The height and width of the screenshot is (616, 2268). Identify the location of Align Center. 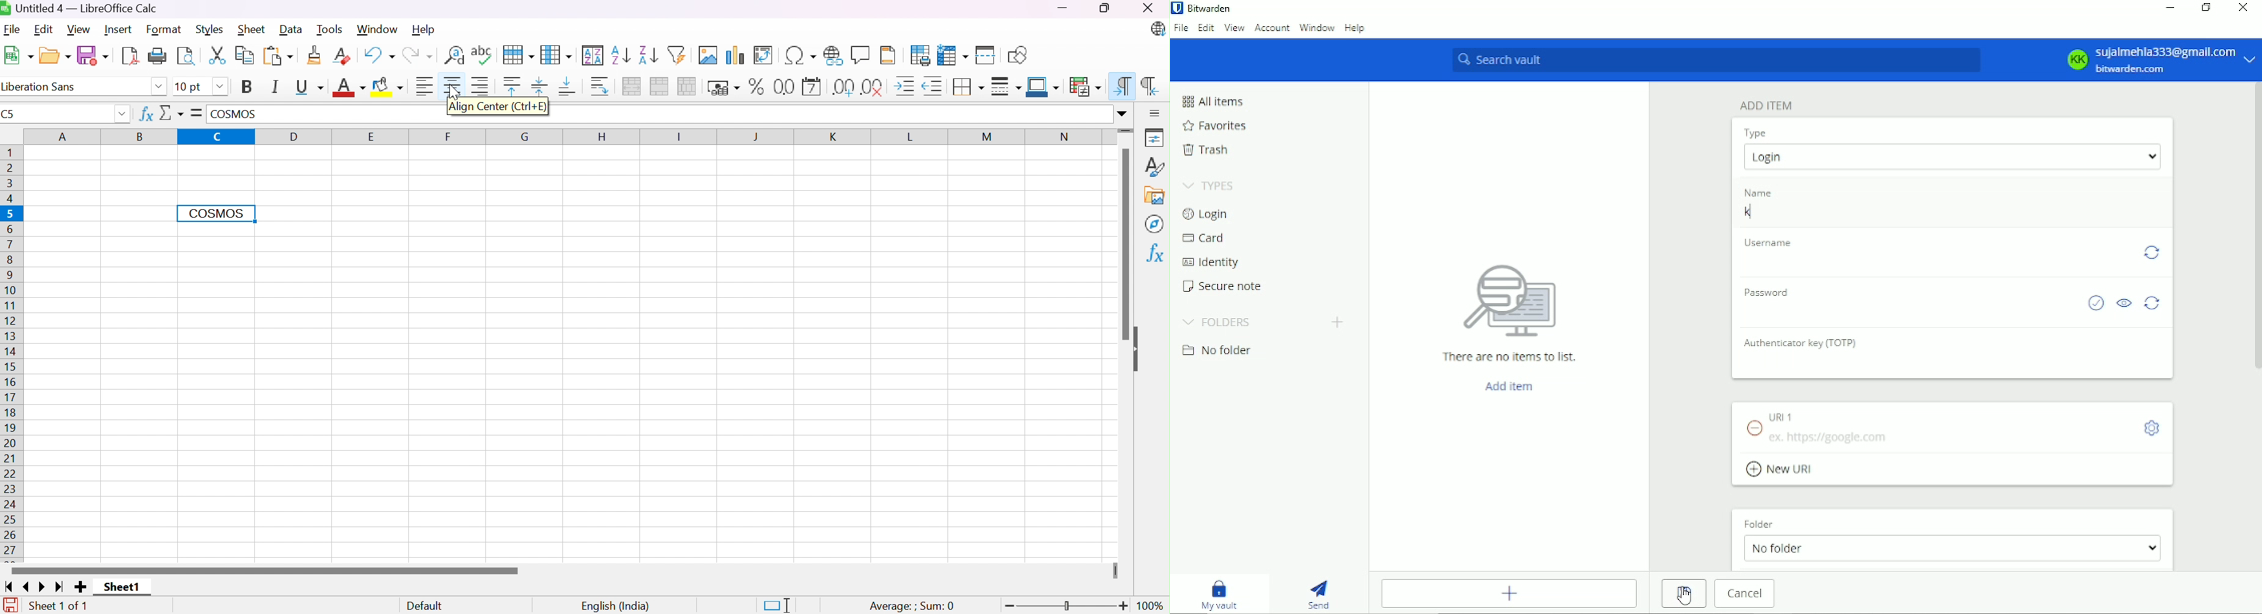
(453, 86).